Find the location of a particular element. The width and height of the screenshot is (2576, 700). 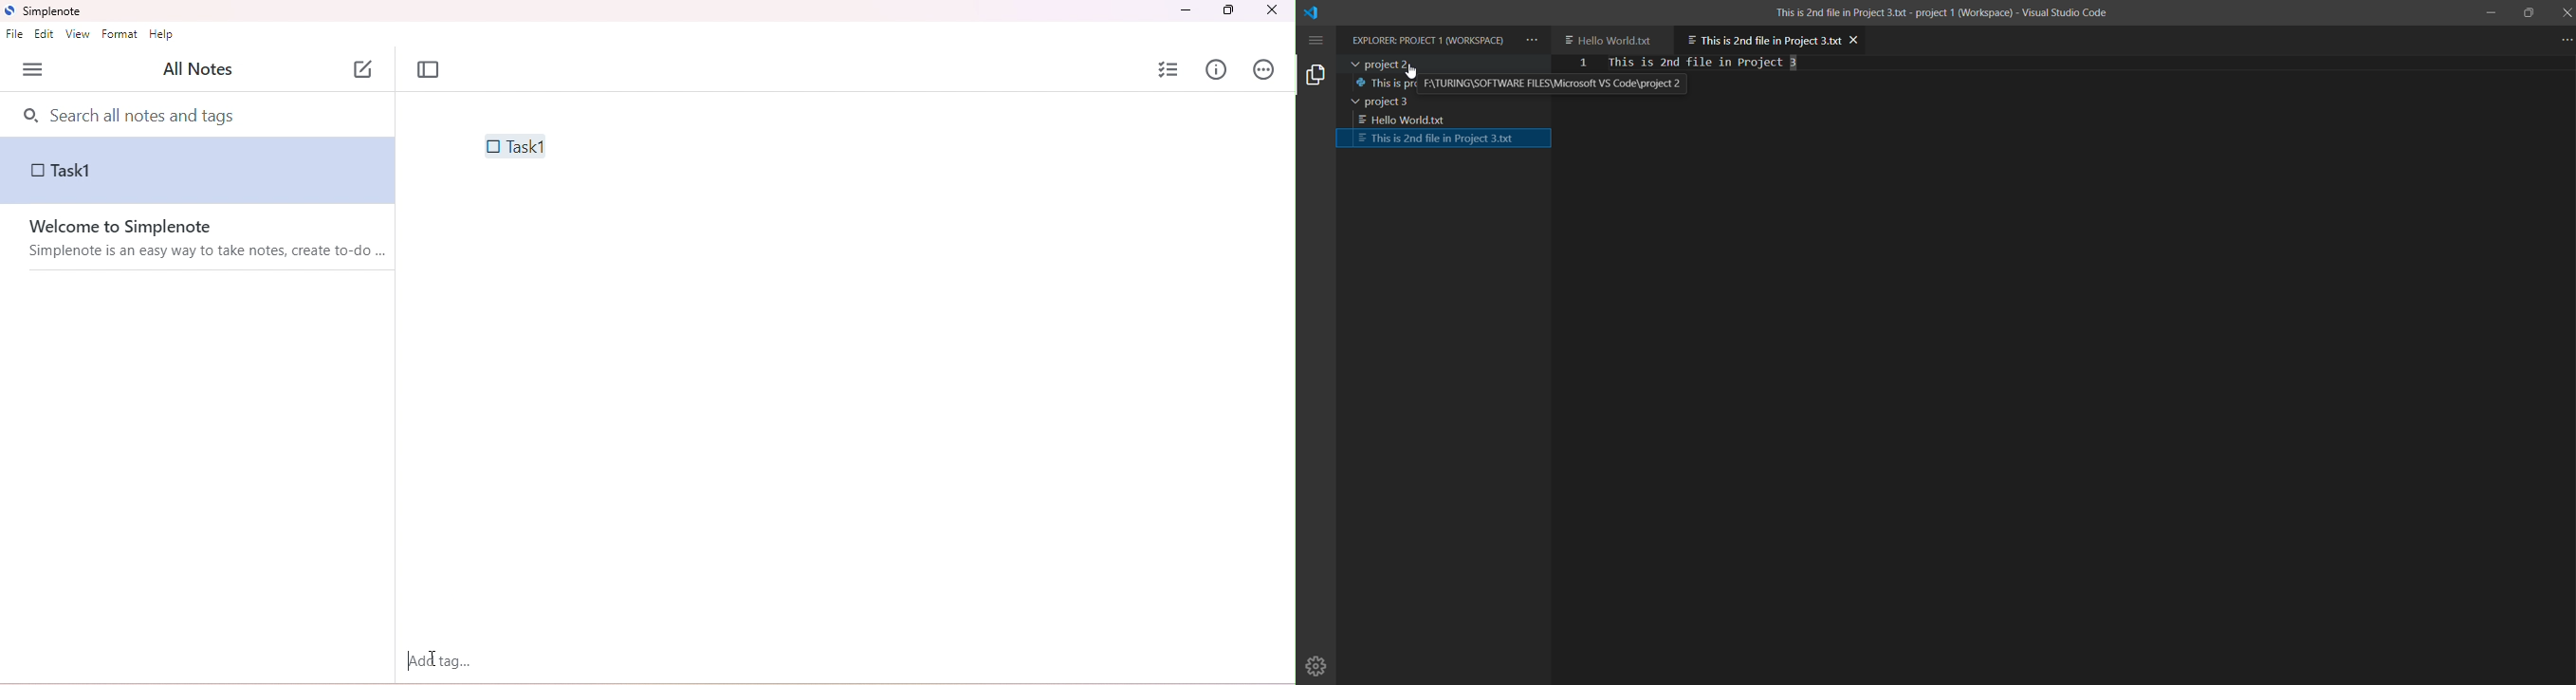

file is located at coordinates (14, 35).